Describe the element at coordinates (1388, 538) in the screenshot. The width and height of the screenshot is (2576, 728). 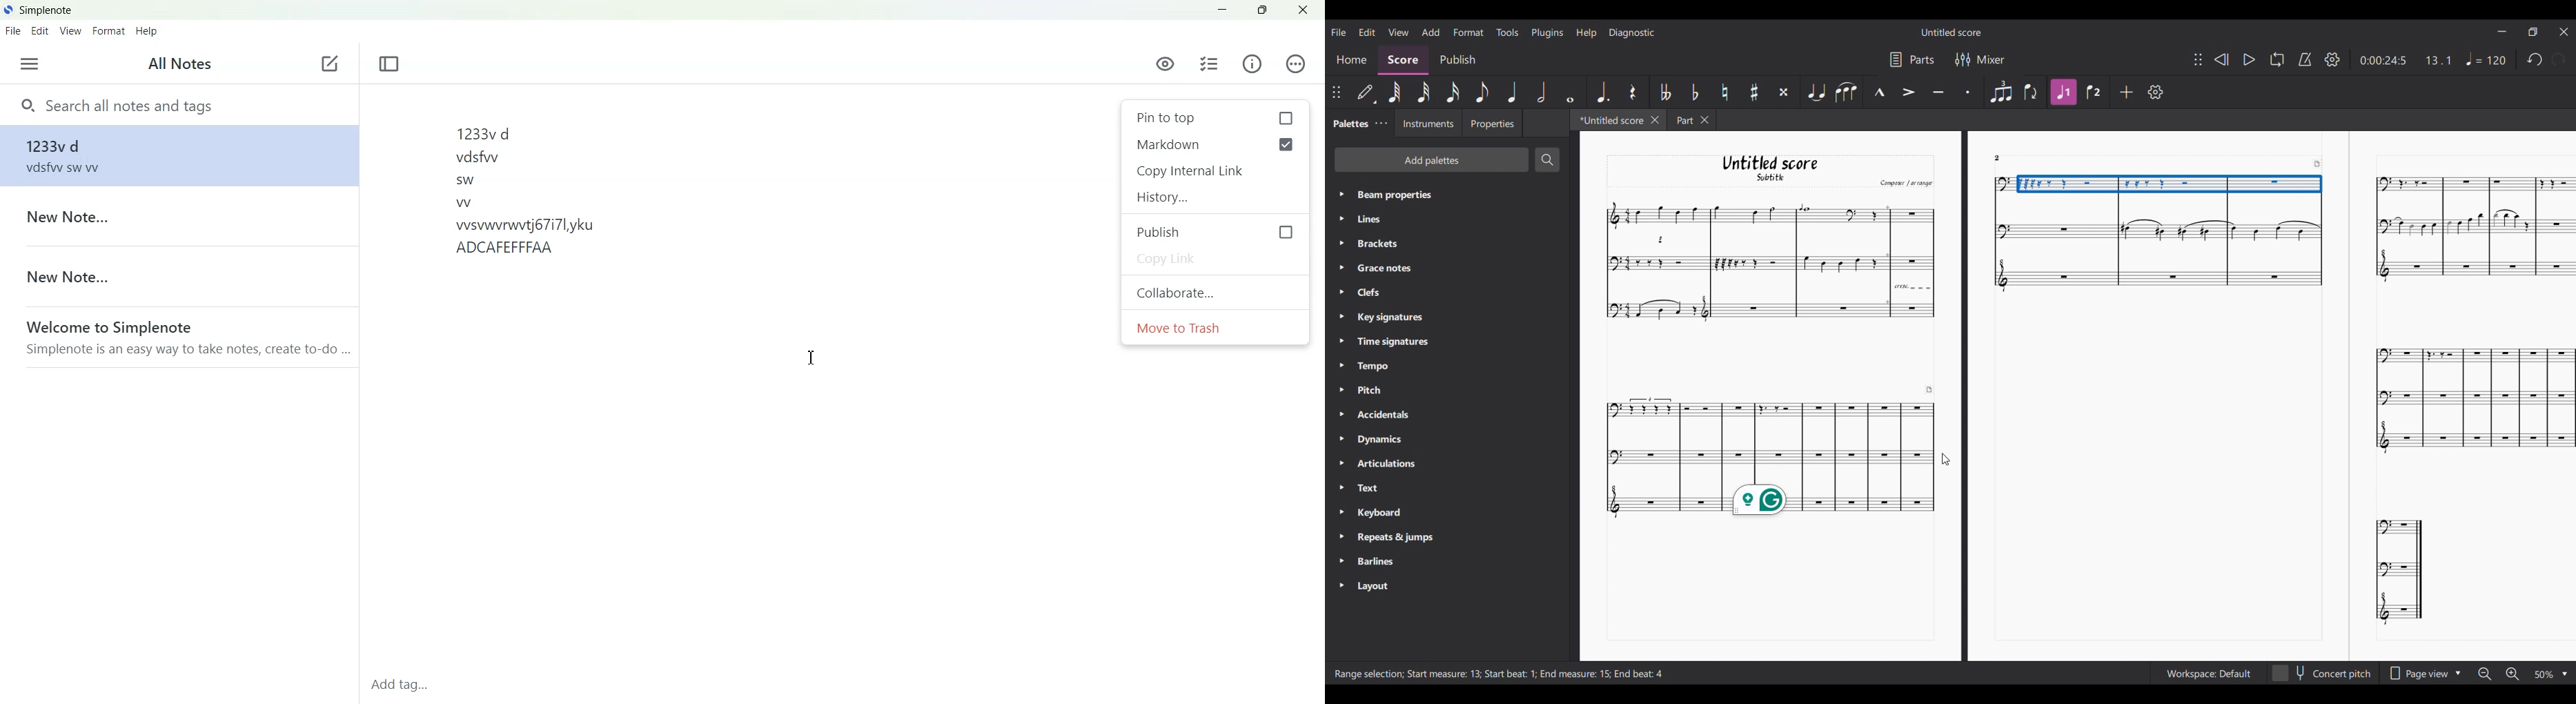
I see `> Repeats & jumps` at that location.